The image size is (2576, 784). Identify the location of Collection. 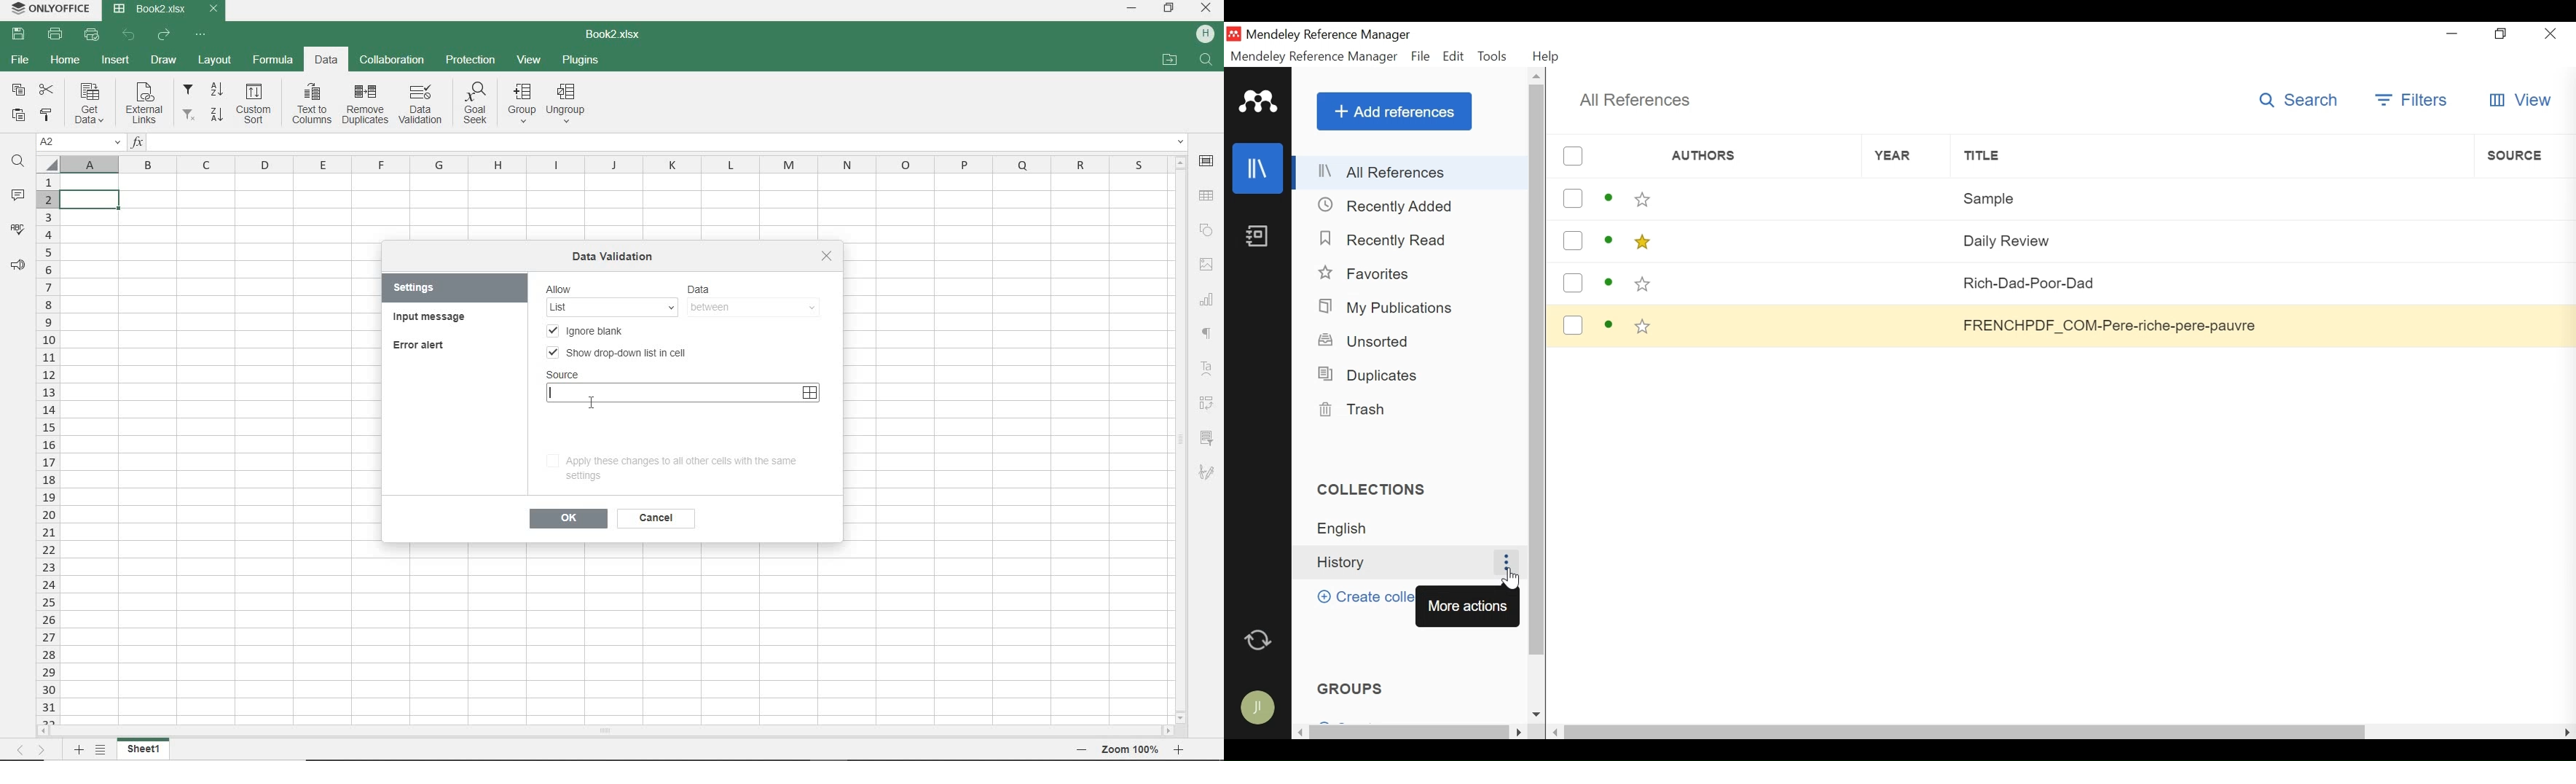
(1399, 562).